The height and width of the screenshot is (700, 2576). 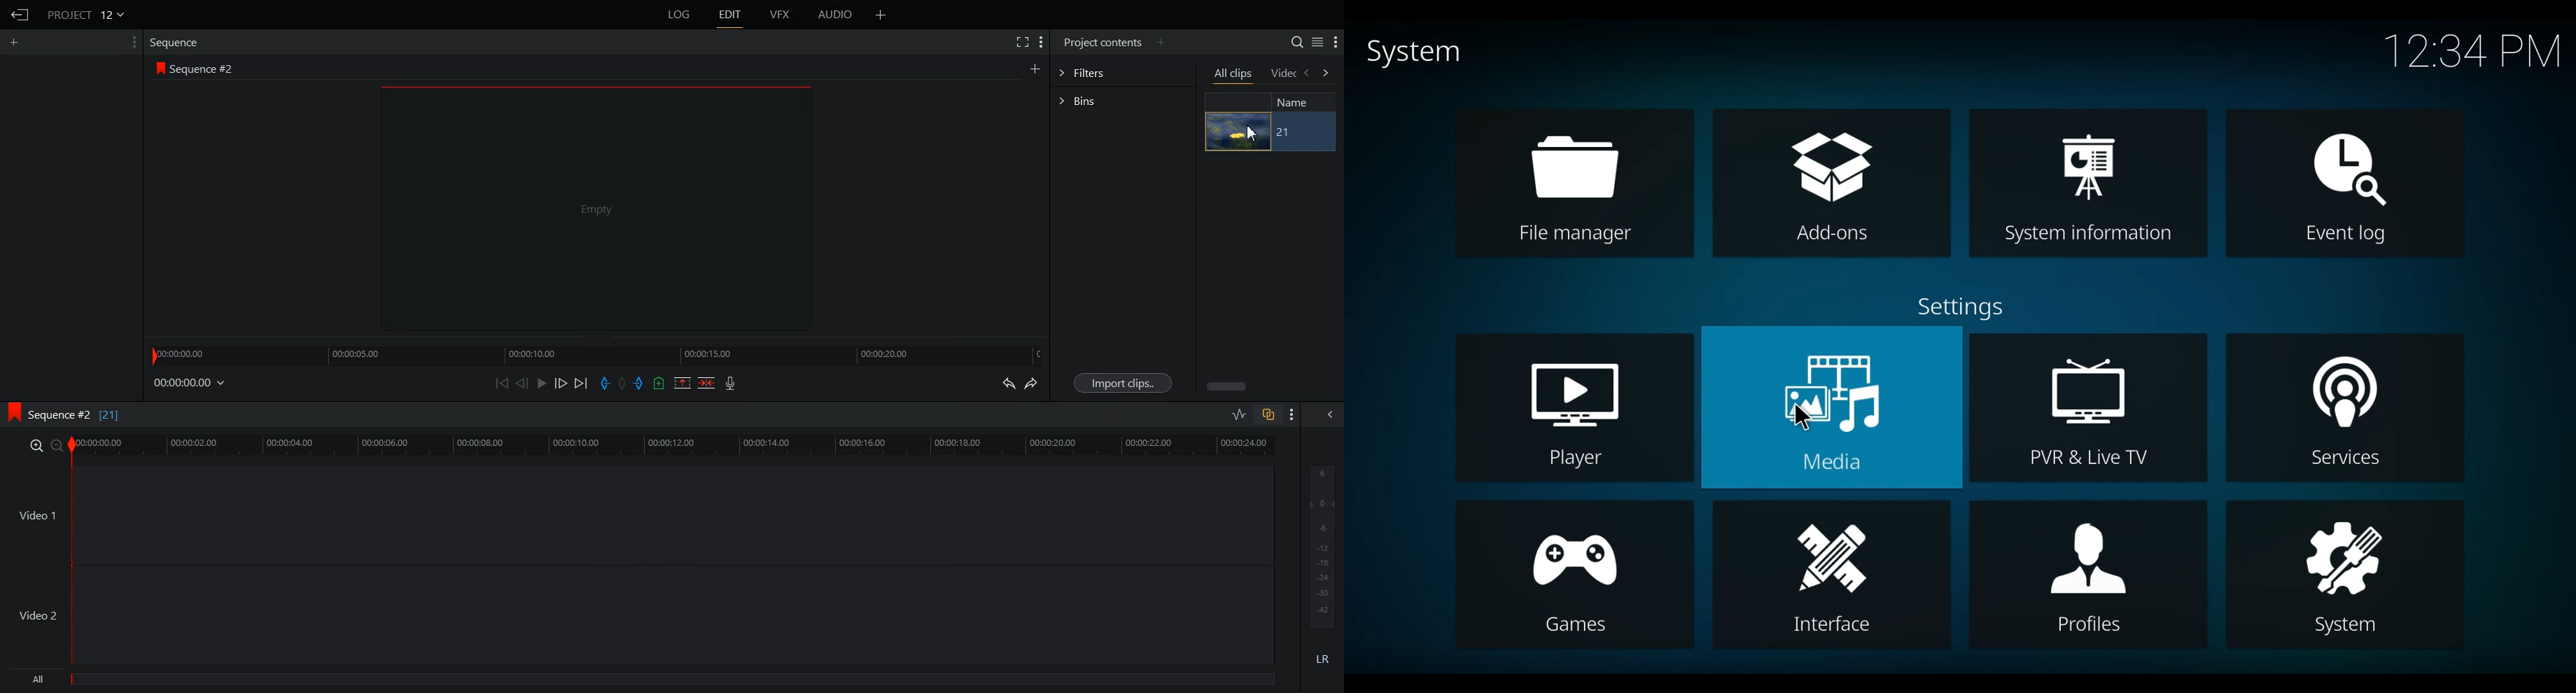 I want to click on Show Setting Menu, so click(x=1292, y=415).